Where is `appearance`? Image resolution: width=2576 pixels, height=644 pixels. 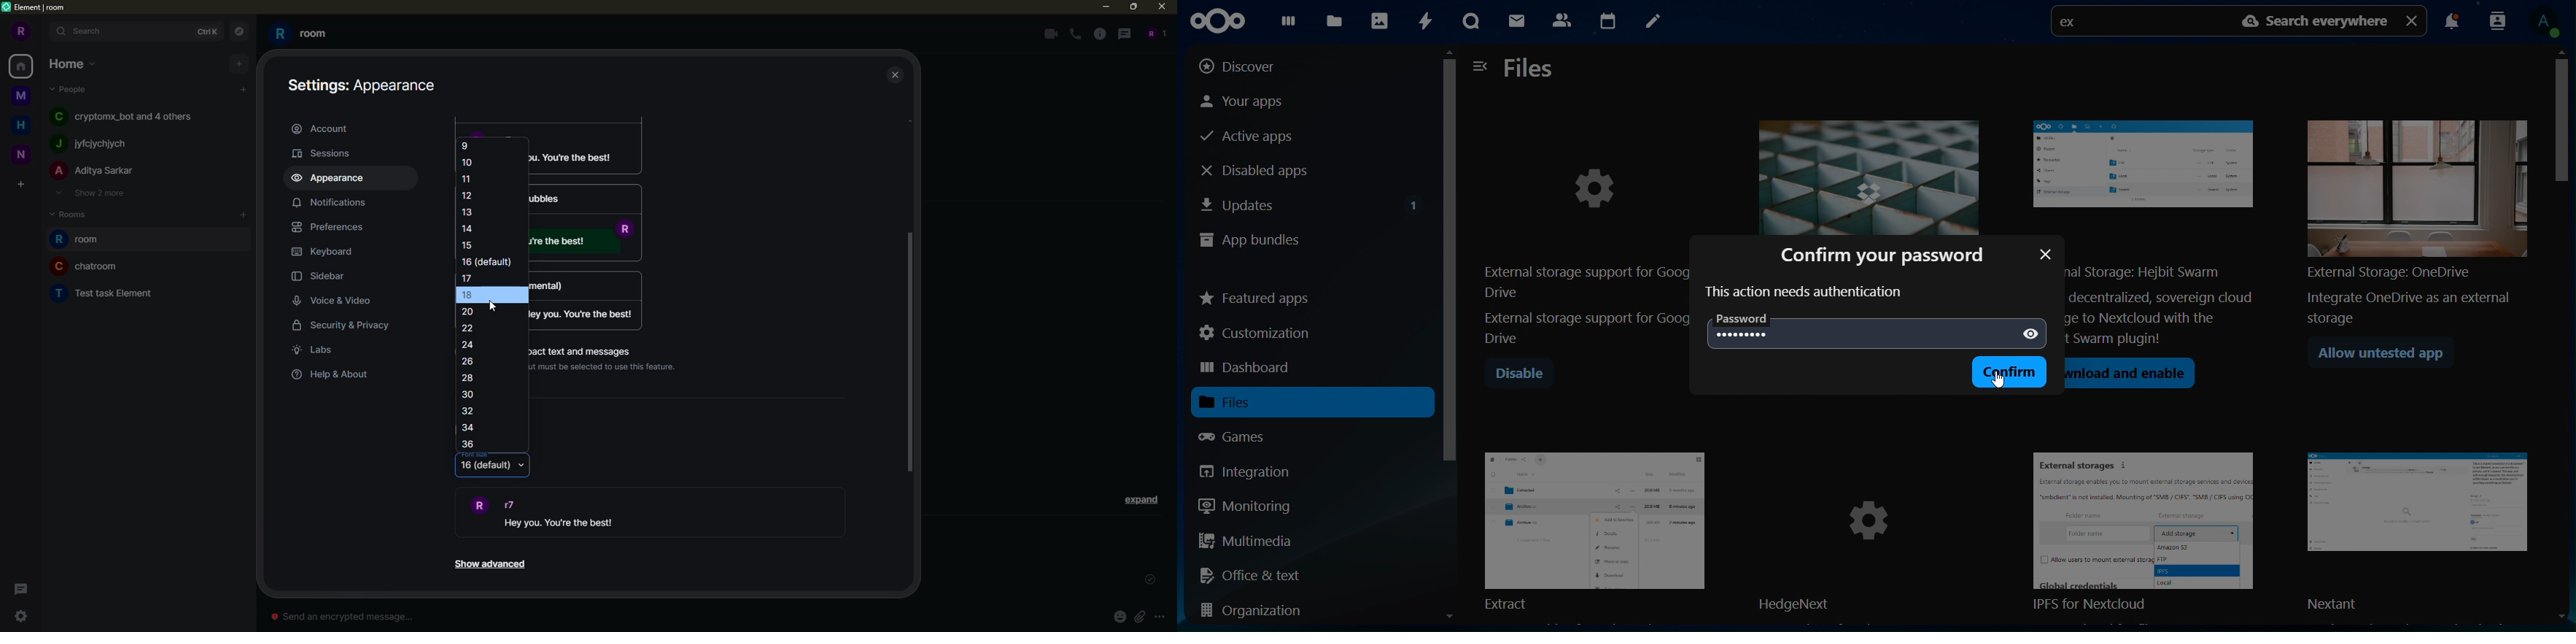 appearance is located at coordinates (365, 83).